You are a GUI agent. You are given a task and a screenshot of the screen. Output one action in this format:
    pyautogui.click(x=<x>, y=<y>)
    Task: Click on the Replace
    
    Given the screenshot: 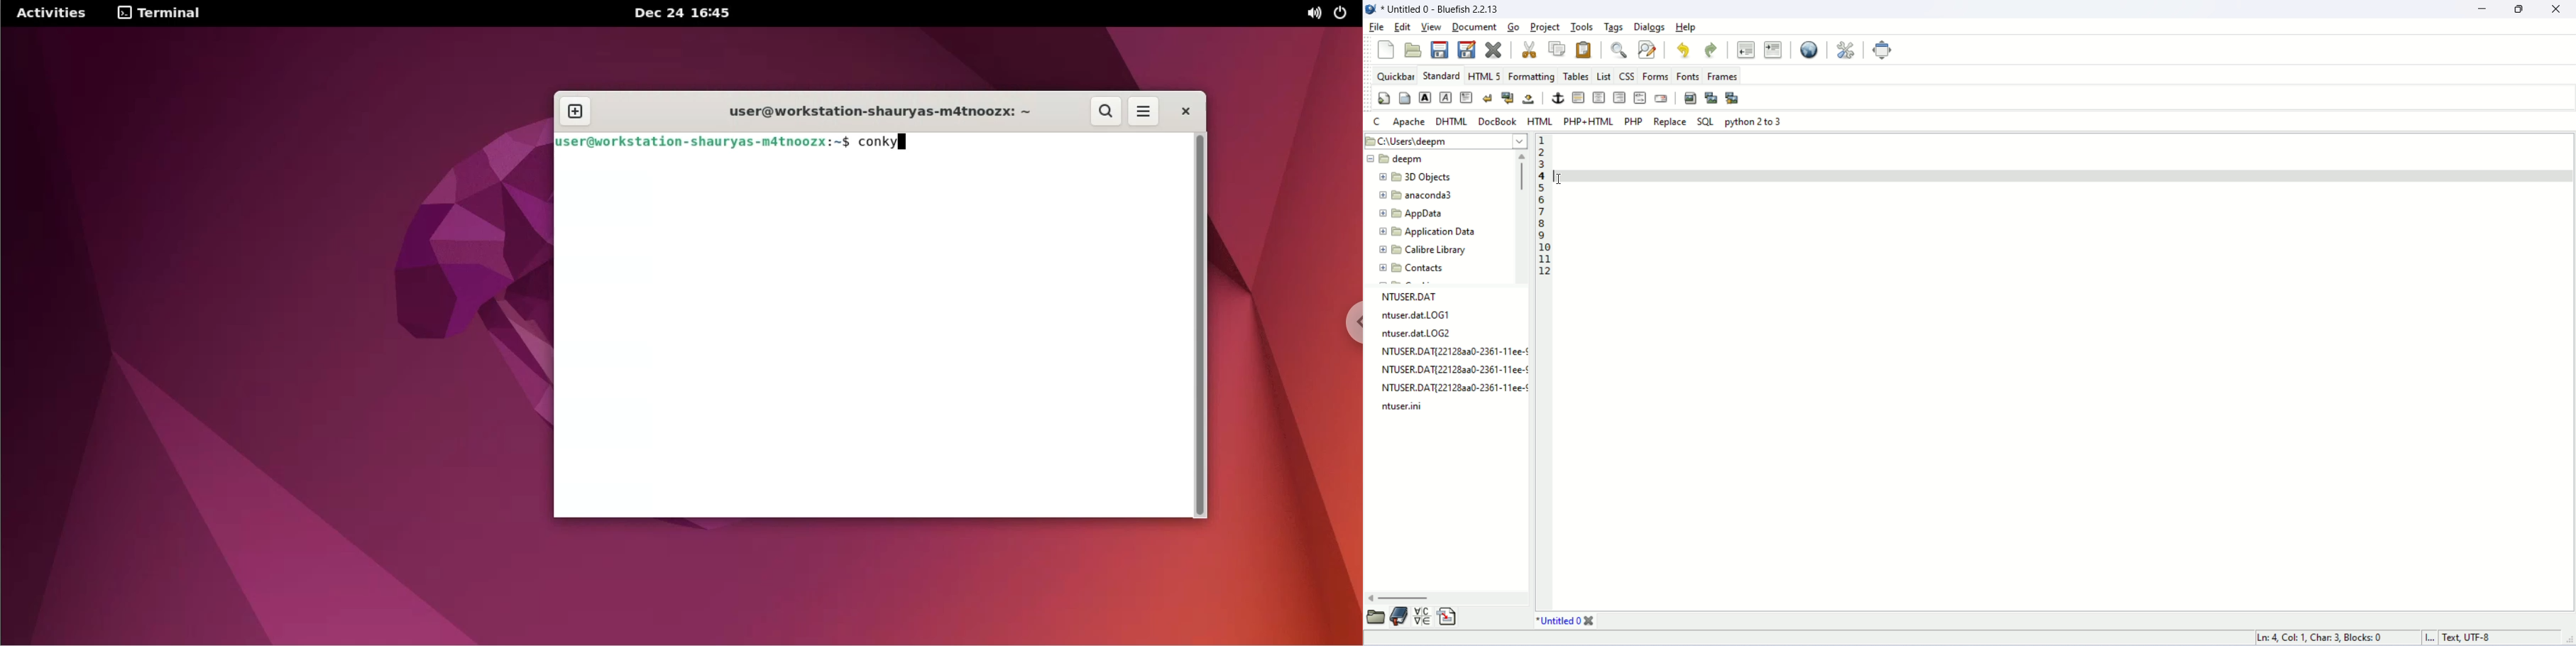 What is the action you would take?
    pyautogui.click(x=1671, y=121)
    